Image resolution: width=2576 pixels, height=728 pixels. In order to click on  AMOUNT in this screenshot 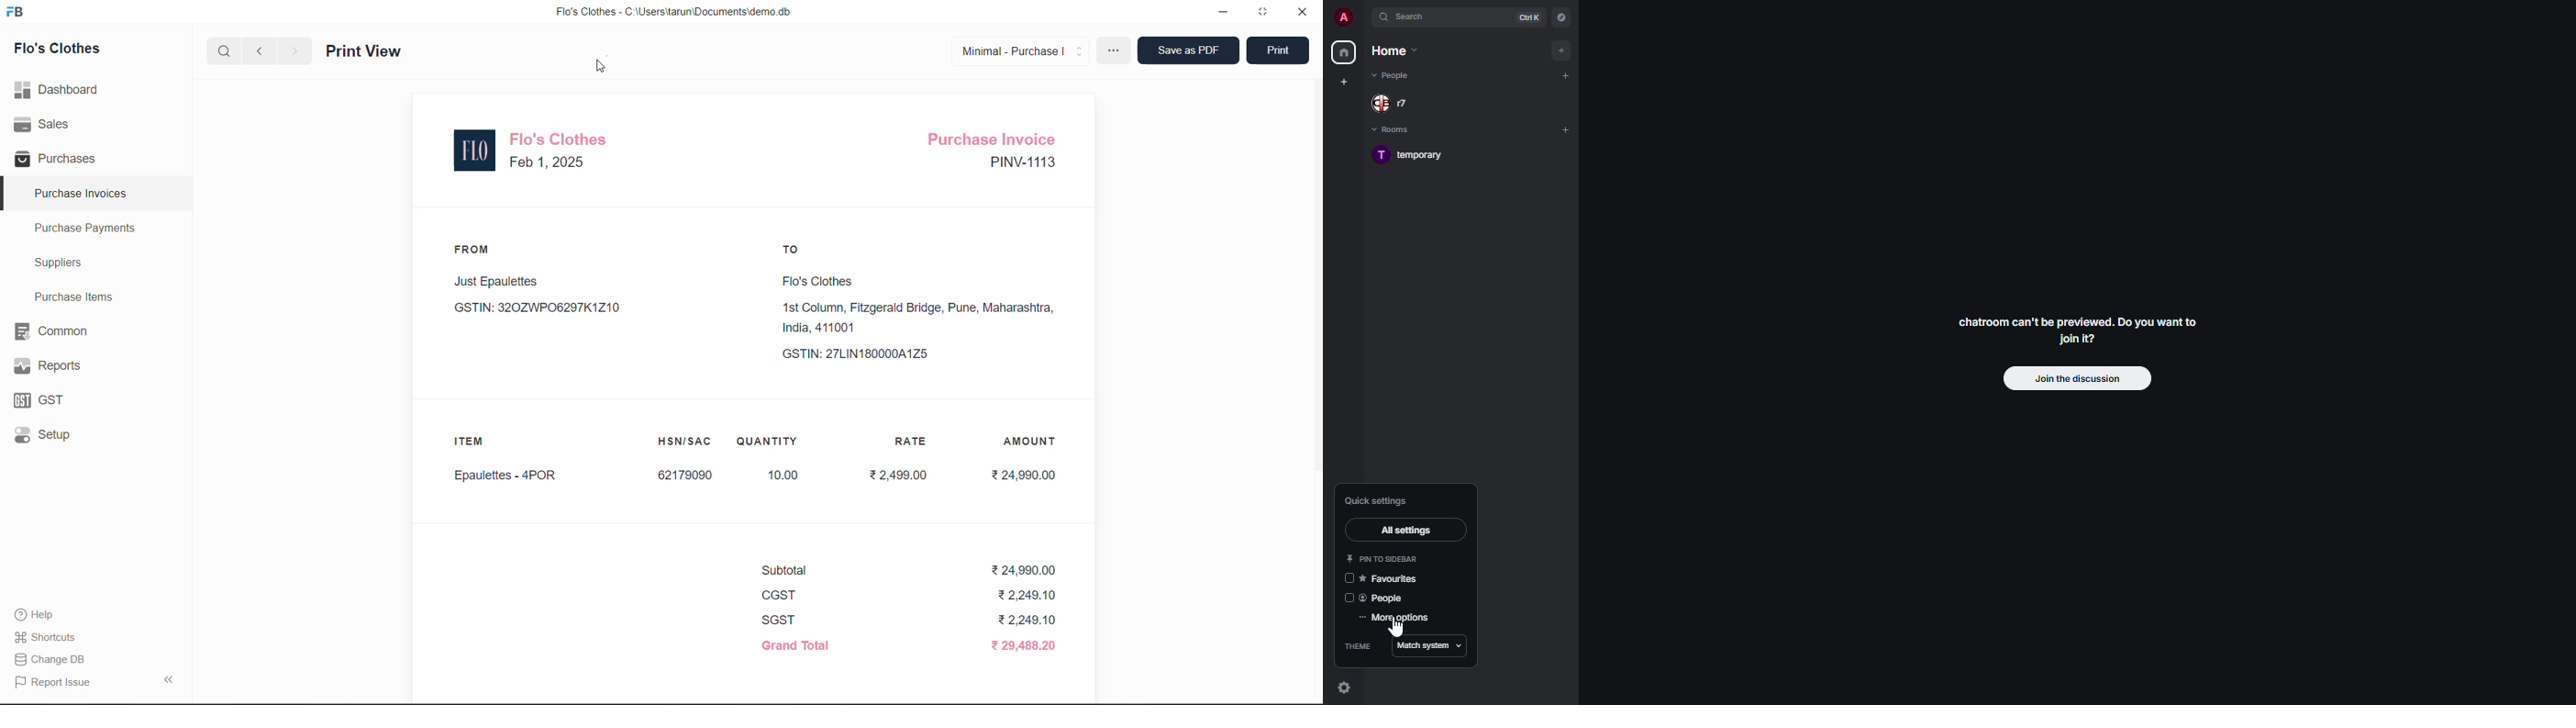, I will do `click(1032, 439)`.